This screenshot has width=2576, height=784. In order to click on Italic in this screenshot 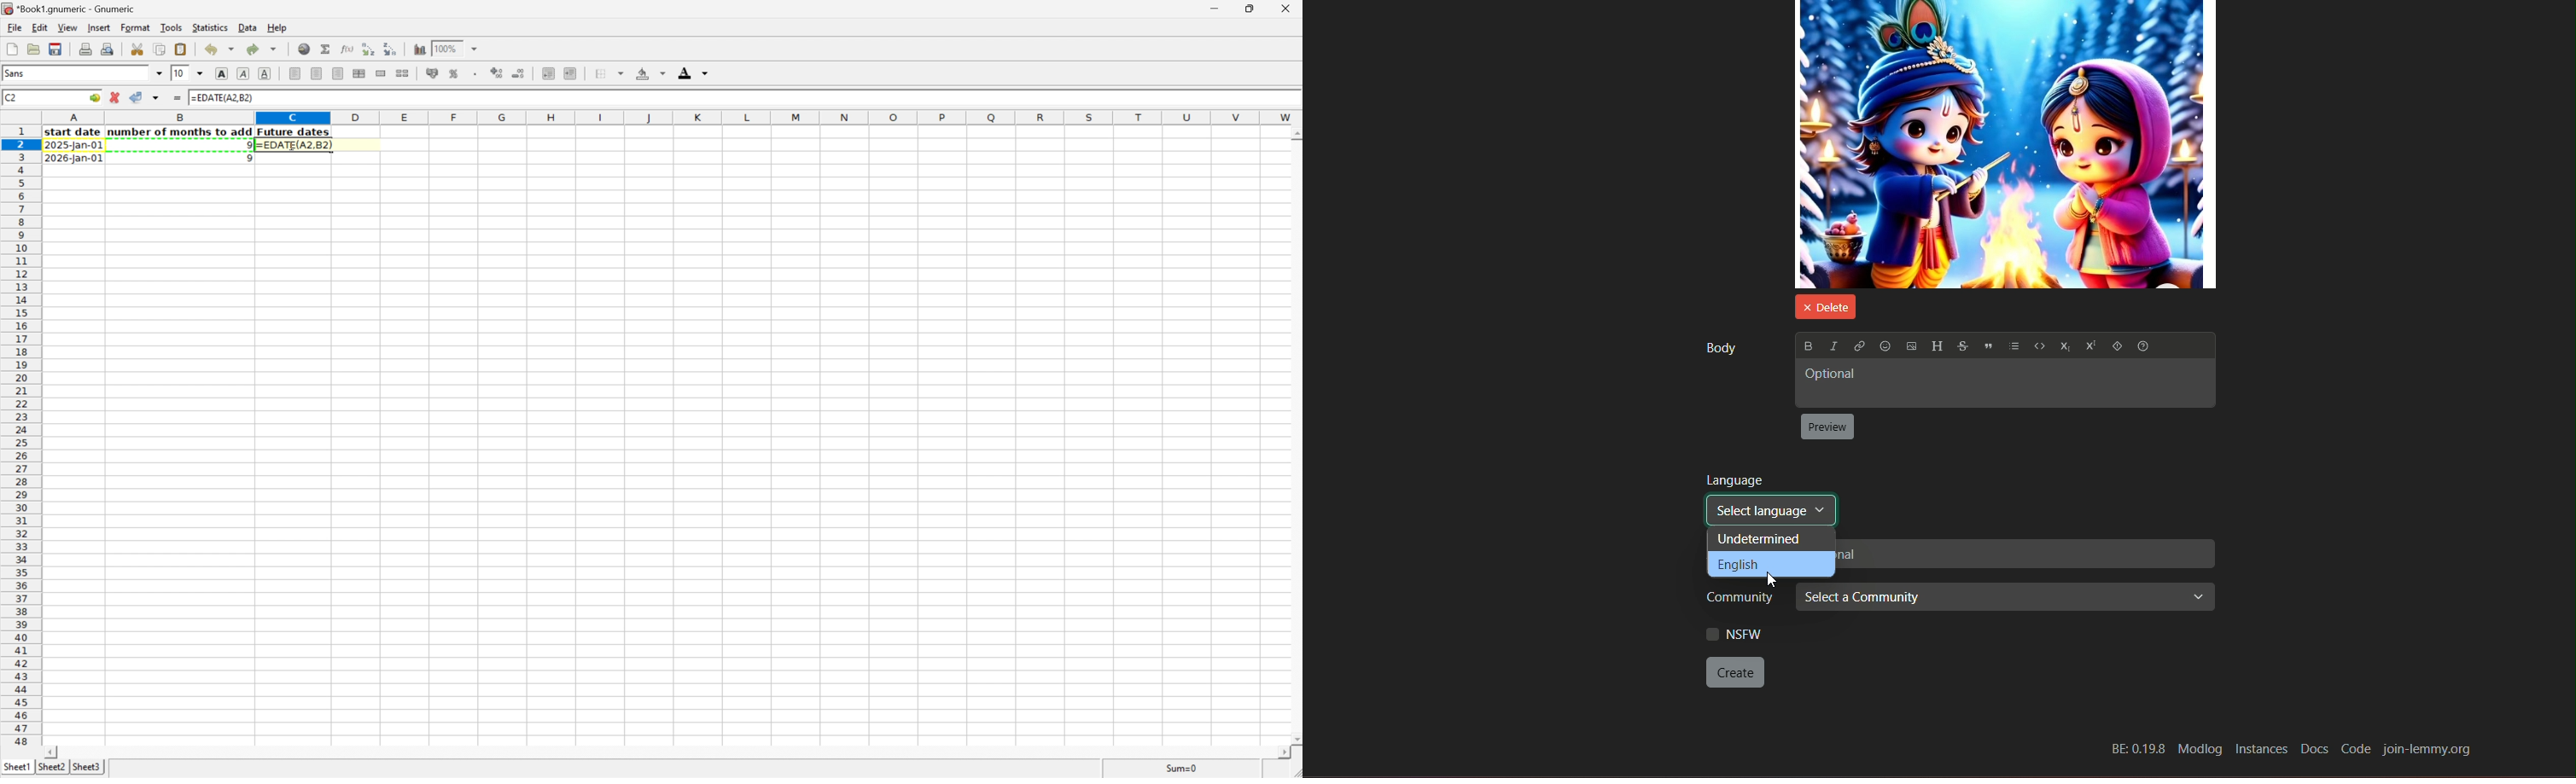, I will do `click(244, 73)`.